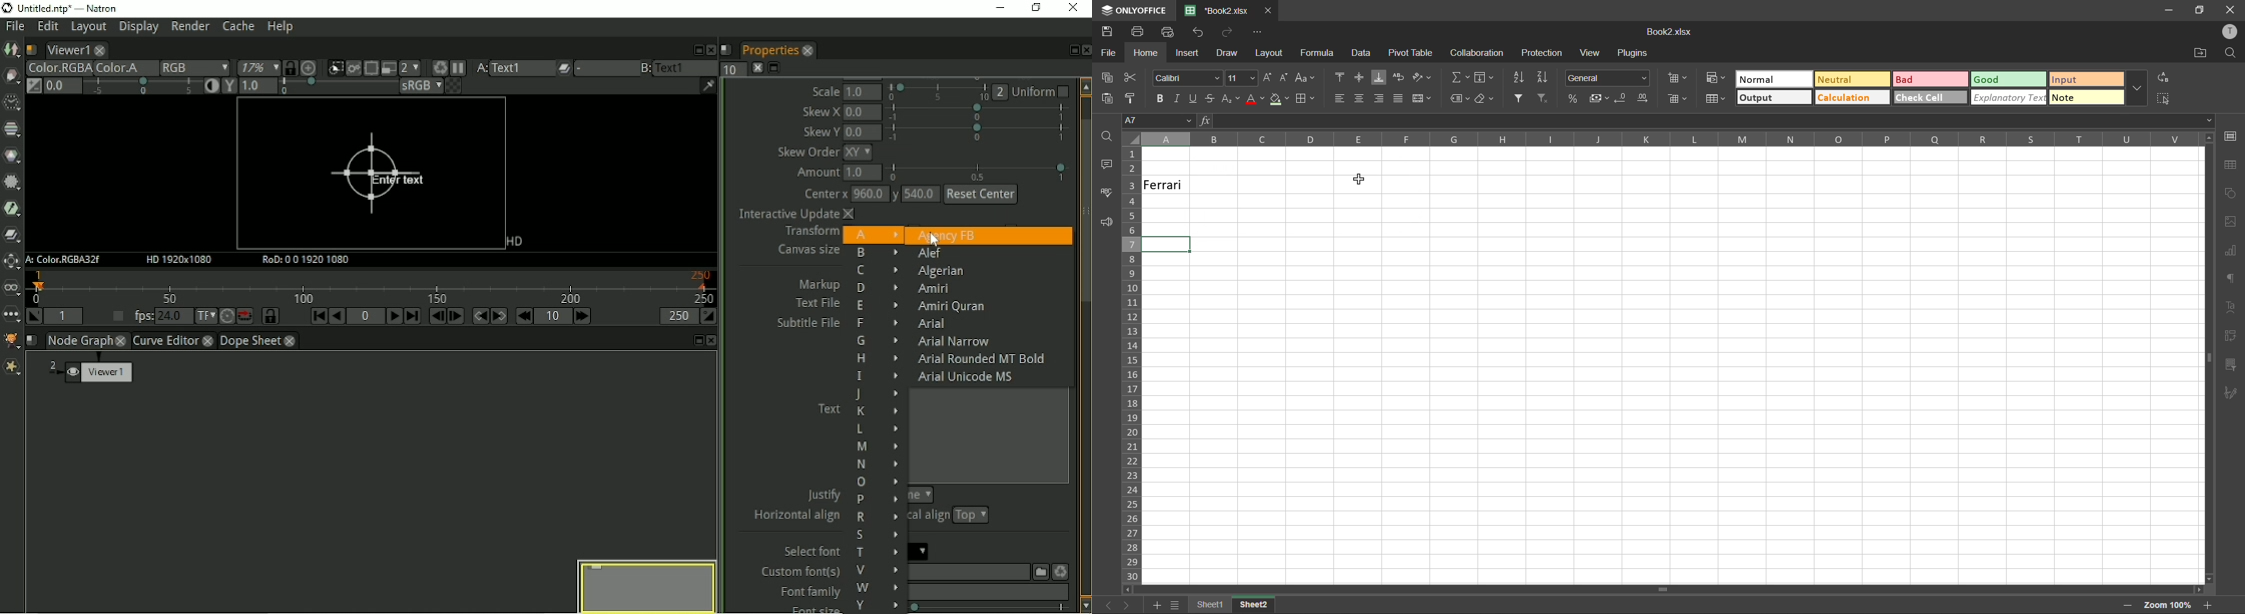 This screenshot has height=616, width=2268. I want to click on clear, so click(1488, 100).